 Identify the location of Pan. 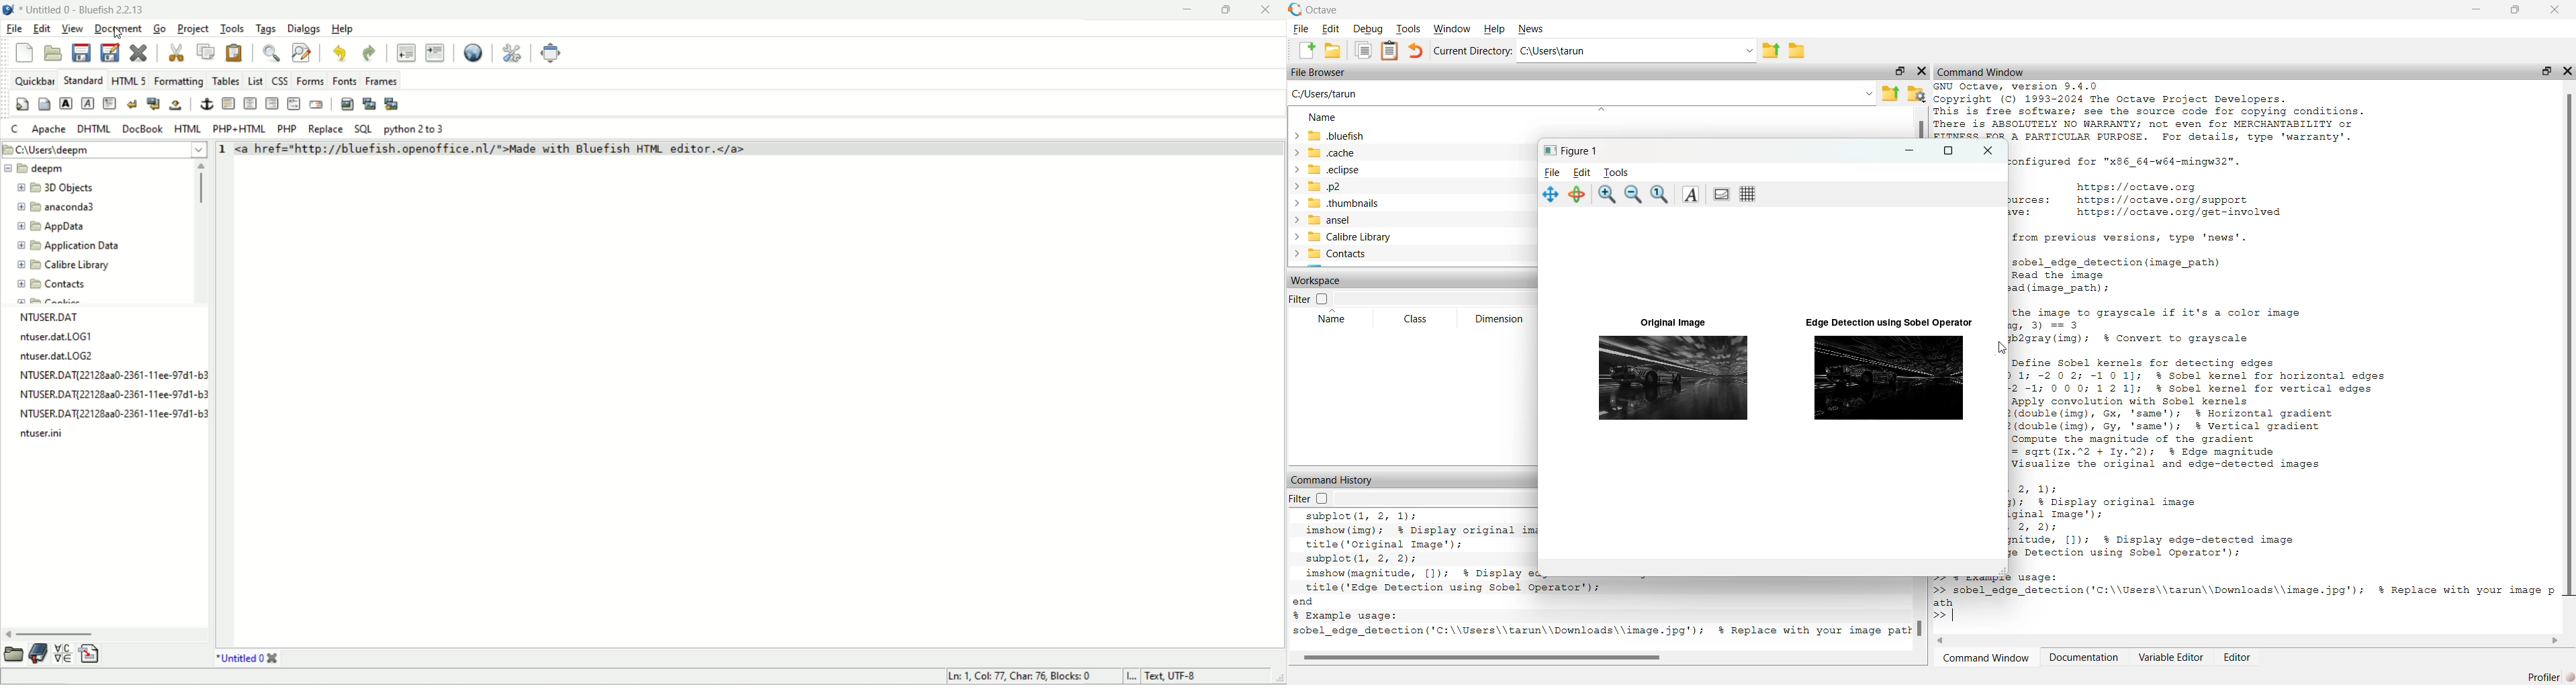
(1551, 195).